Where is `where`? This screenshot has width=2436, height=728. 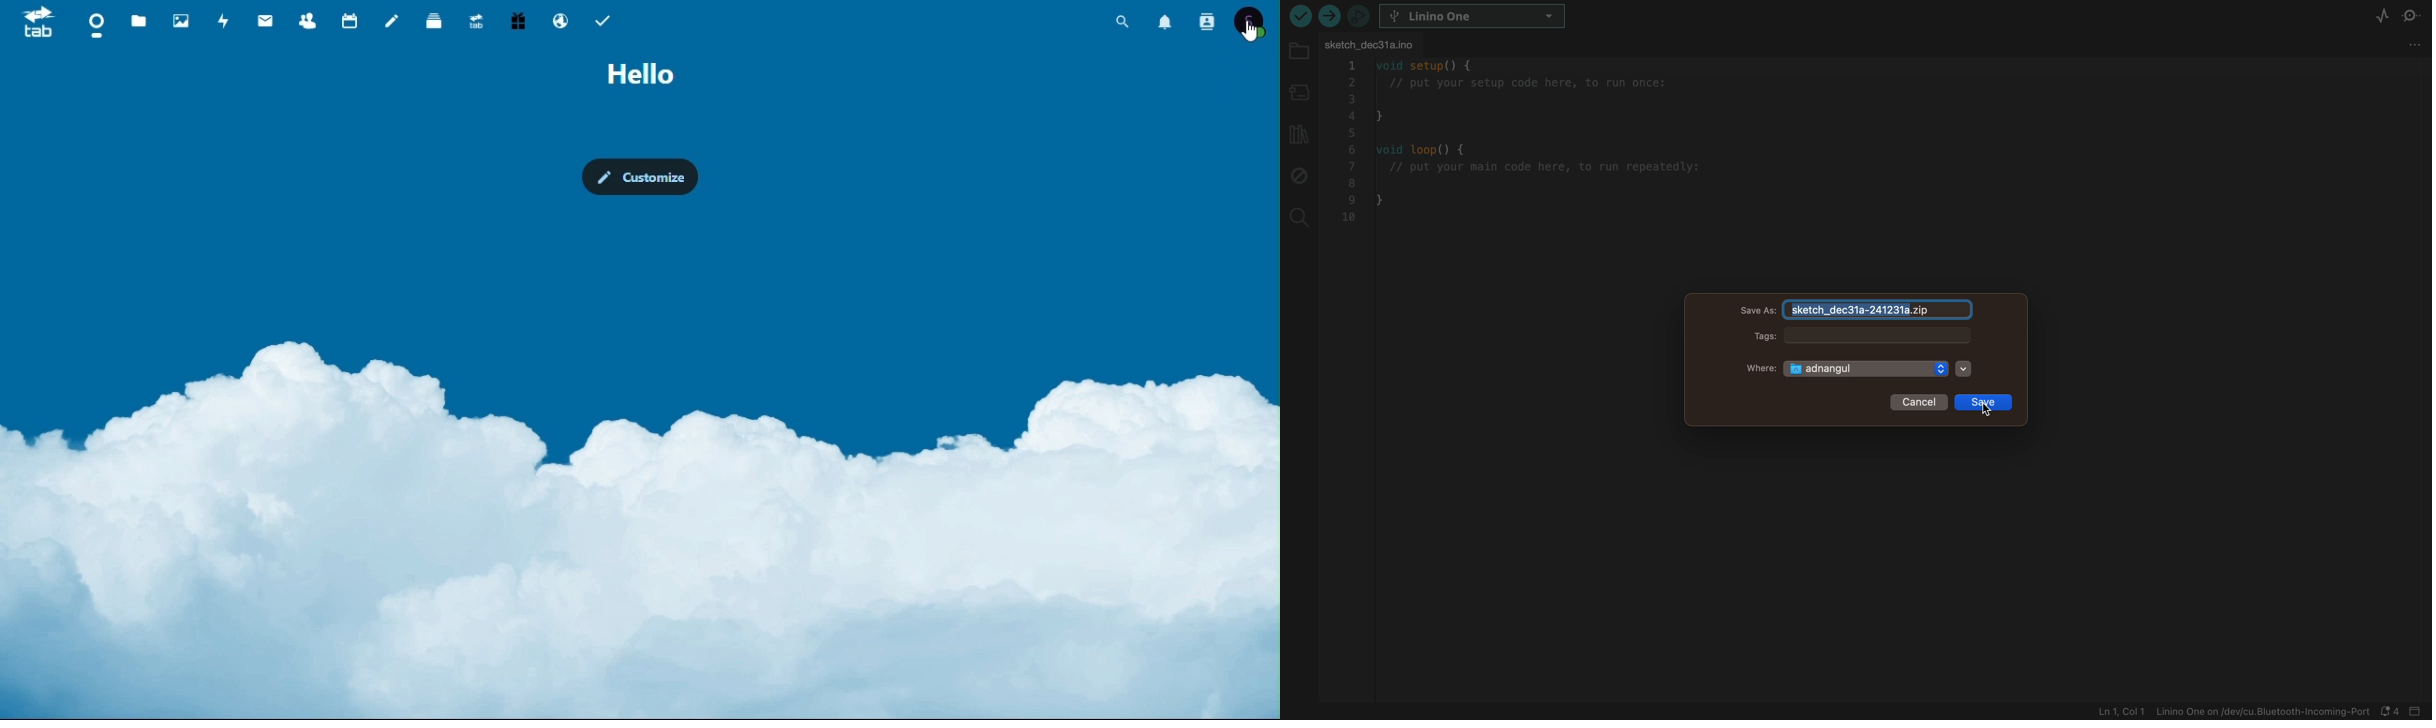
where is located at coordinates (1761, 369).